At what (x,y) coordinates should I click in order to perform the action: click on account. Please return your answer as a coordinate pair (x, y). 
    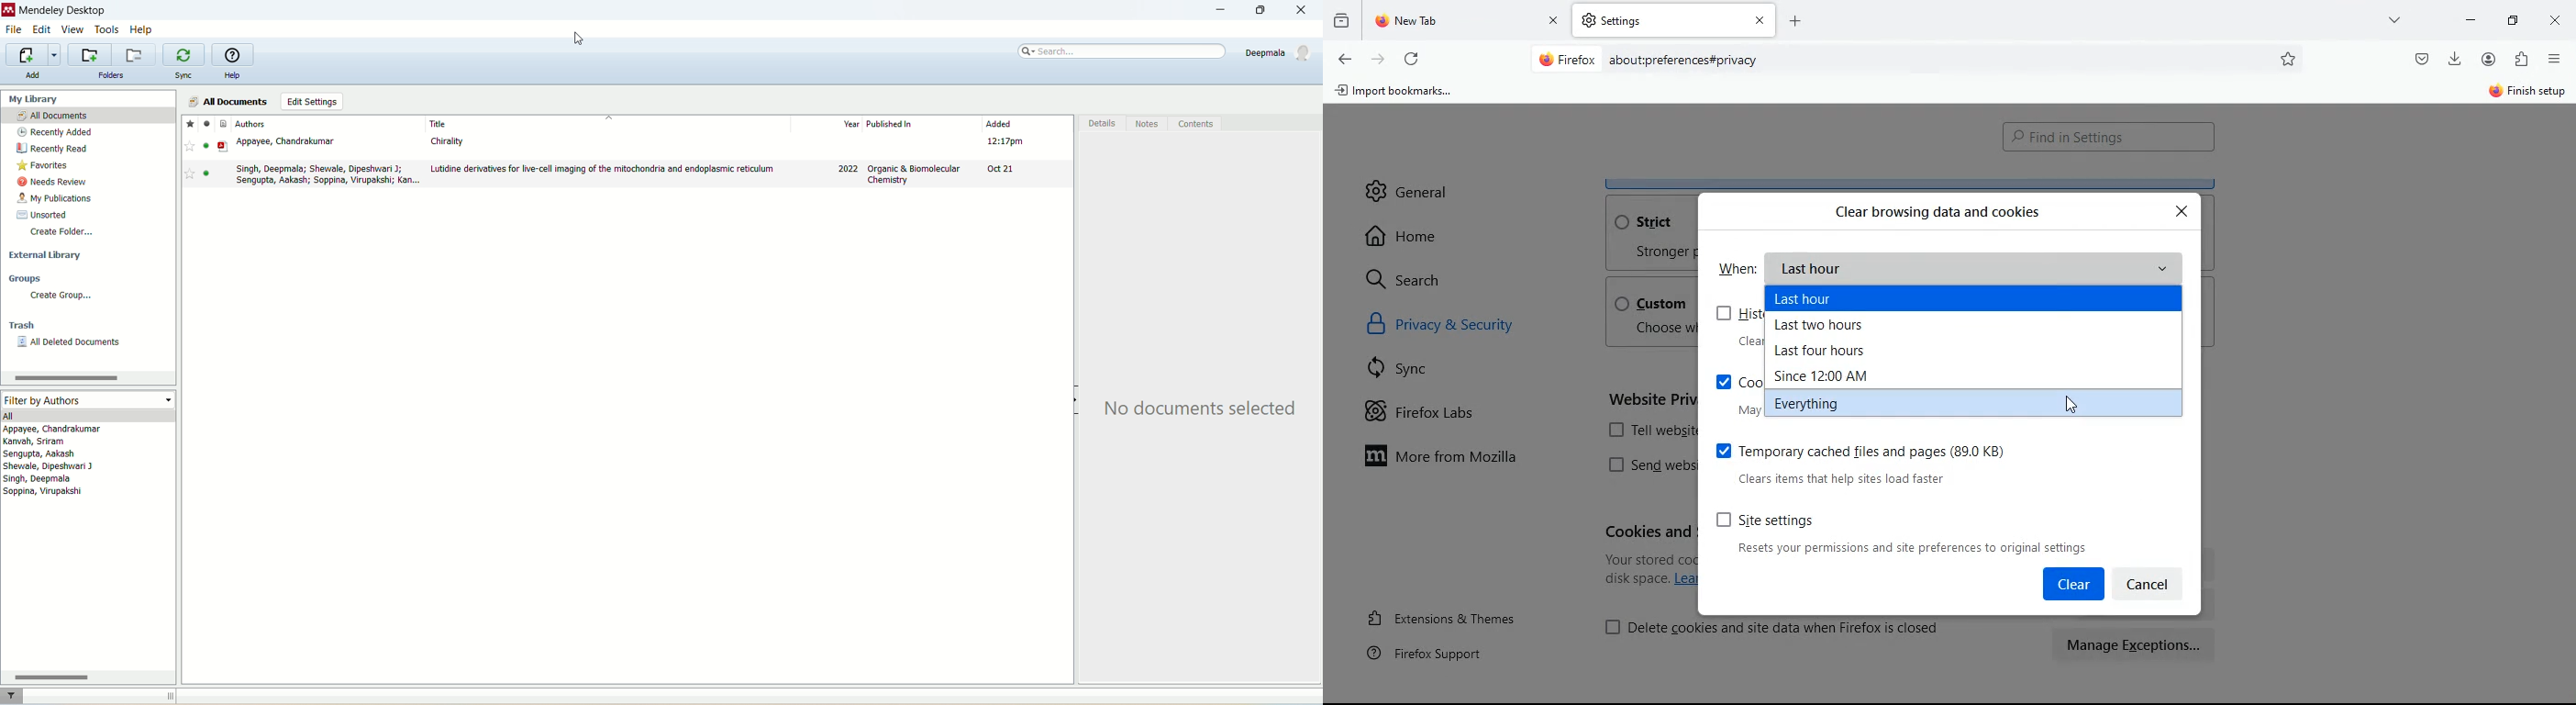
    Looking at the image, I should click on (1279, 52).